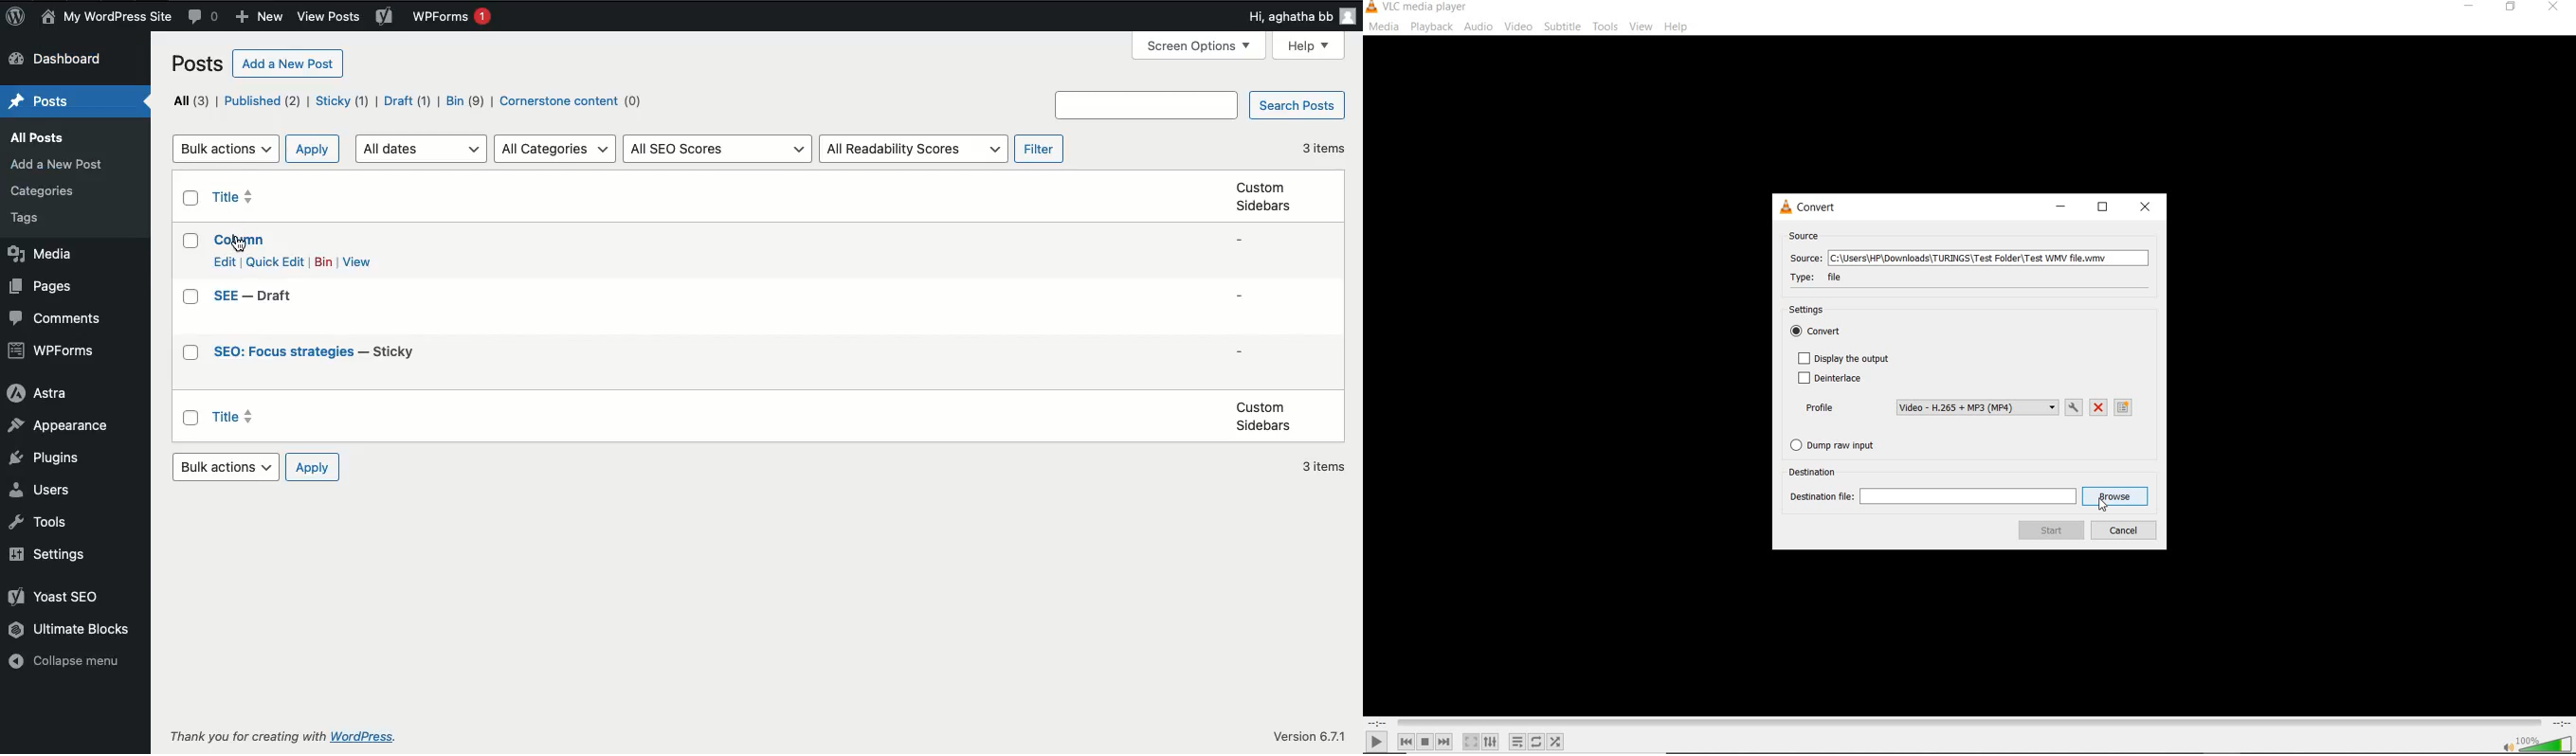 This screenshot has width=2576, height=756. What do you see at coordinates (2148, 207) in the screenshot?
I see `CLOSE` at bounding box center [2148, 207].